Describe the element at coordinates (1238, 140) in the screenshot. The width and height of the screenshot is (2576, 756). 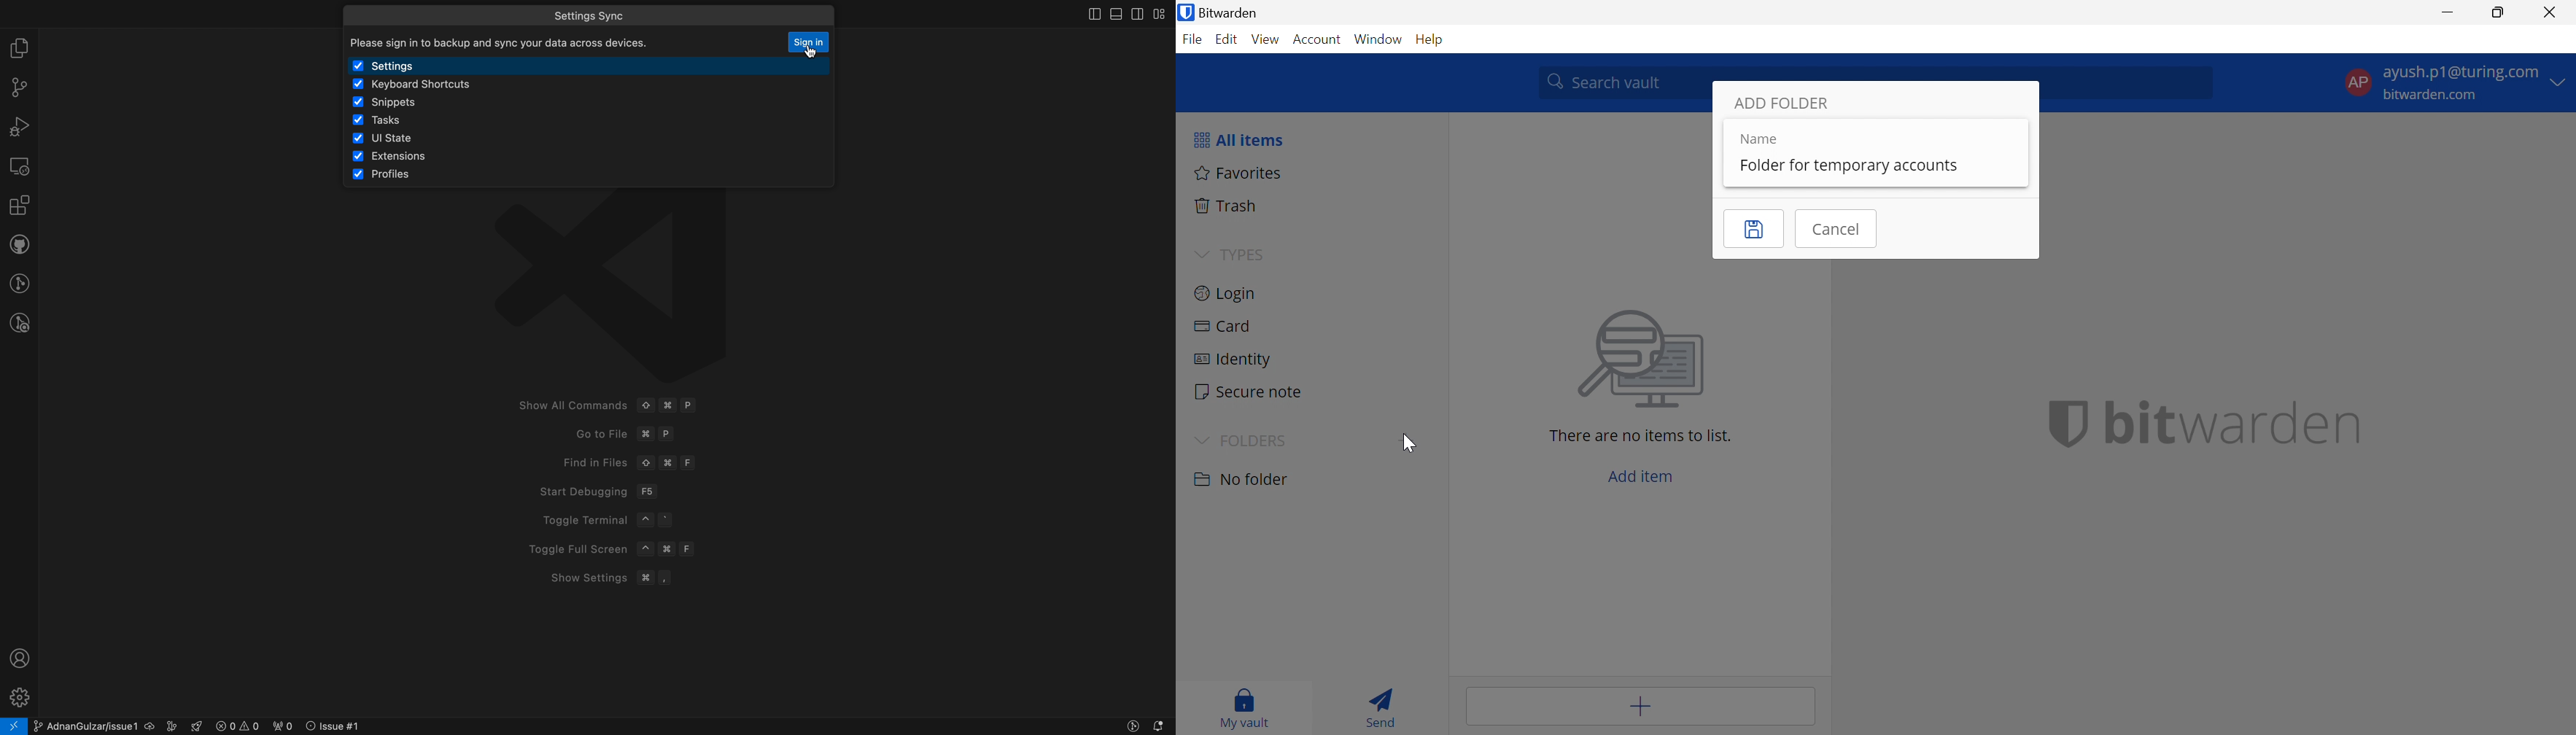
I see `All items` at that location.